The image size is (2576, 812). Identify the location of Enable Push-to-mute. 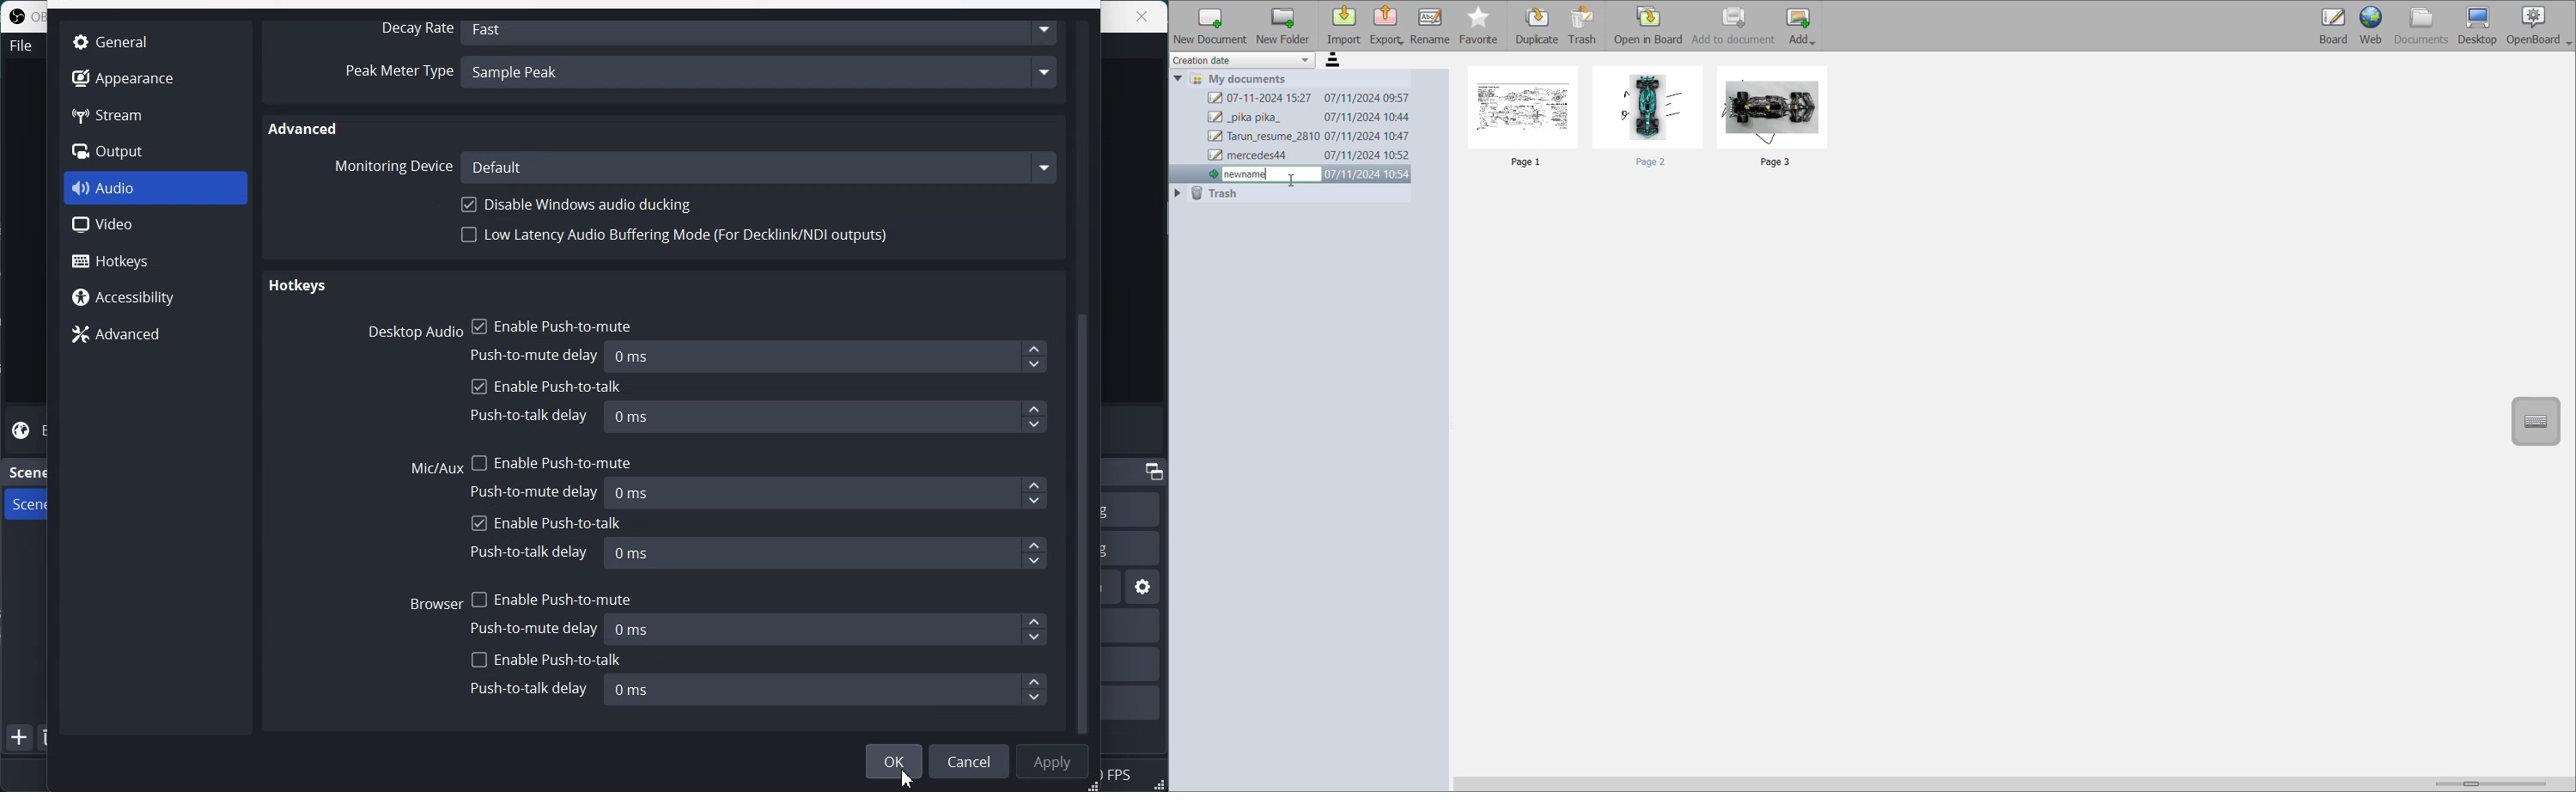
(551, 596).